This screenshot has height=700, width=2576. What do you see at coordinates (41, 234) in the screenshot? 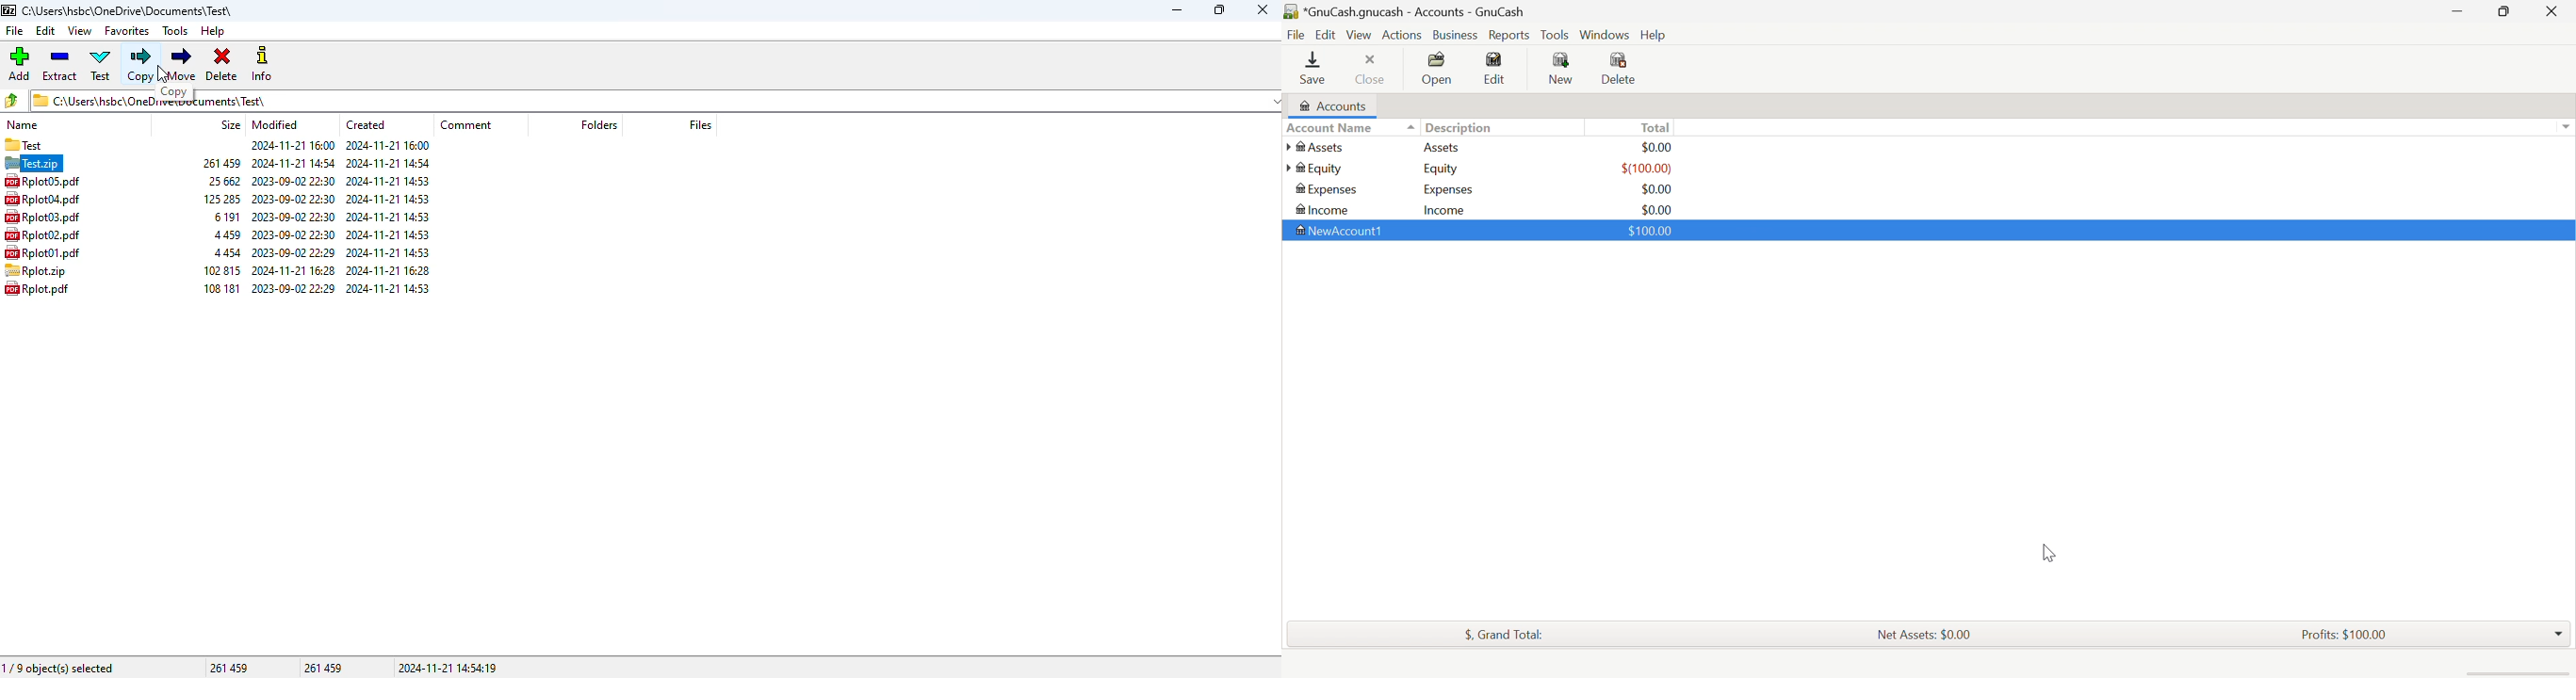
I see `file name` at bounding box center [41, 234].